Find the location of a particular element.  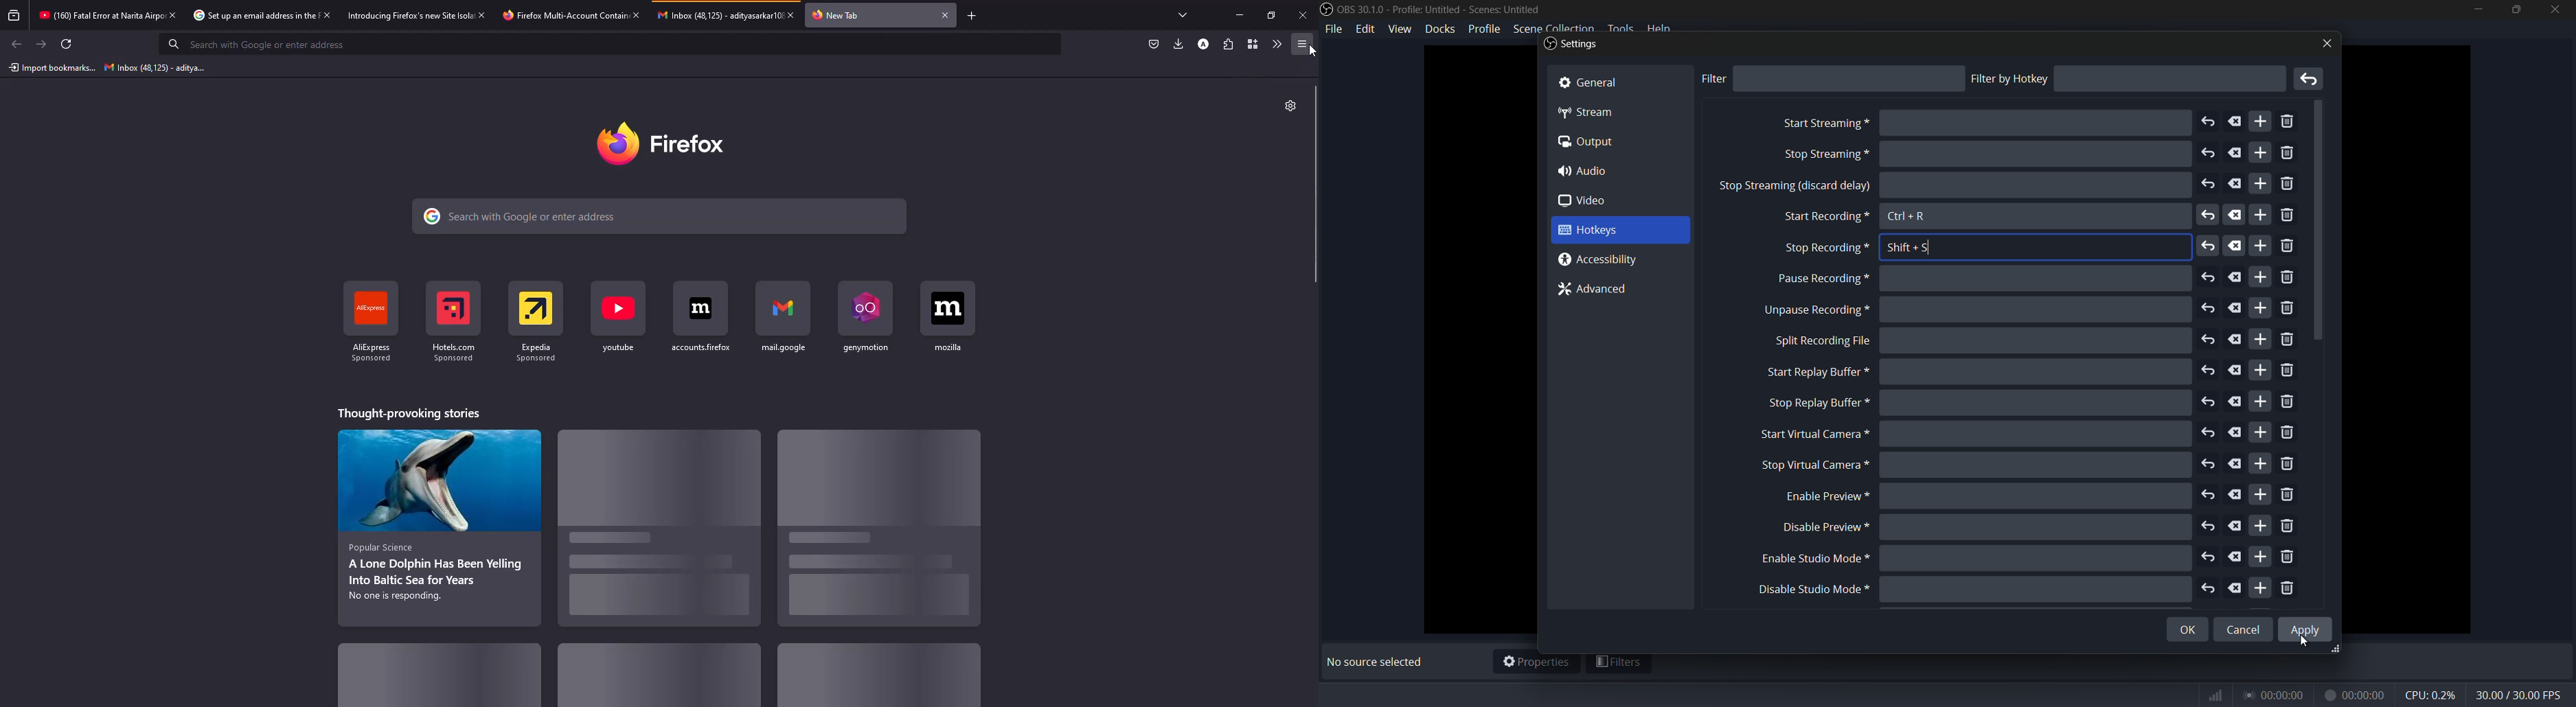

edit menu is located at coordinates (1367, 28).